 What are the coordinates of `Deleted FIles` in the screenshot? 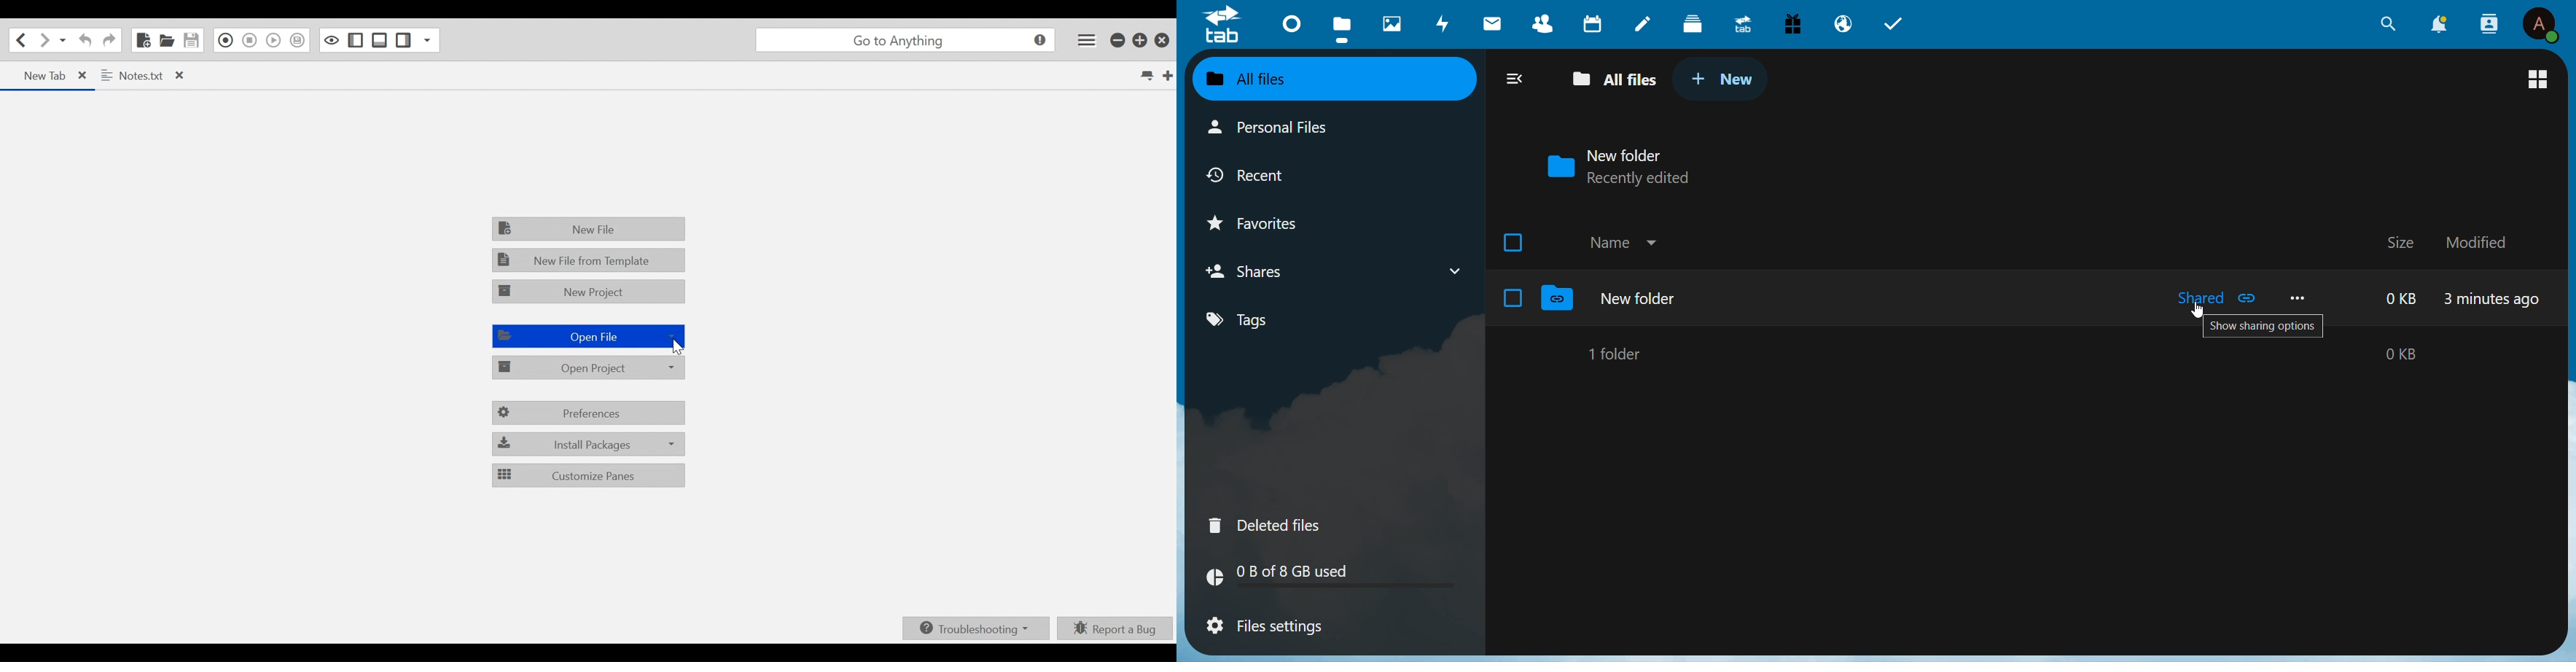 It's located at (1274, 523).